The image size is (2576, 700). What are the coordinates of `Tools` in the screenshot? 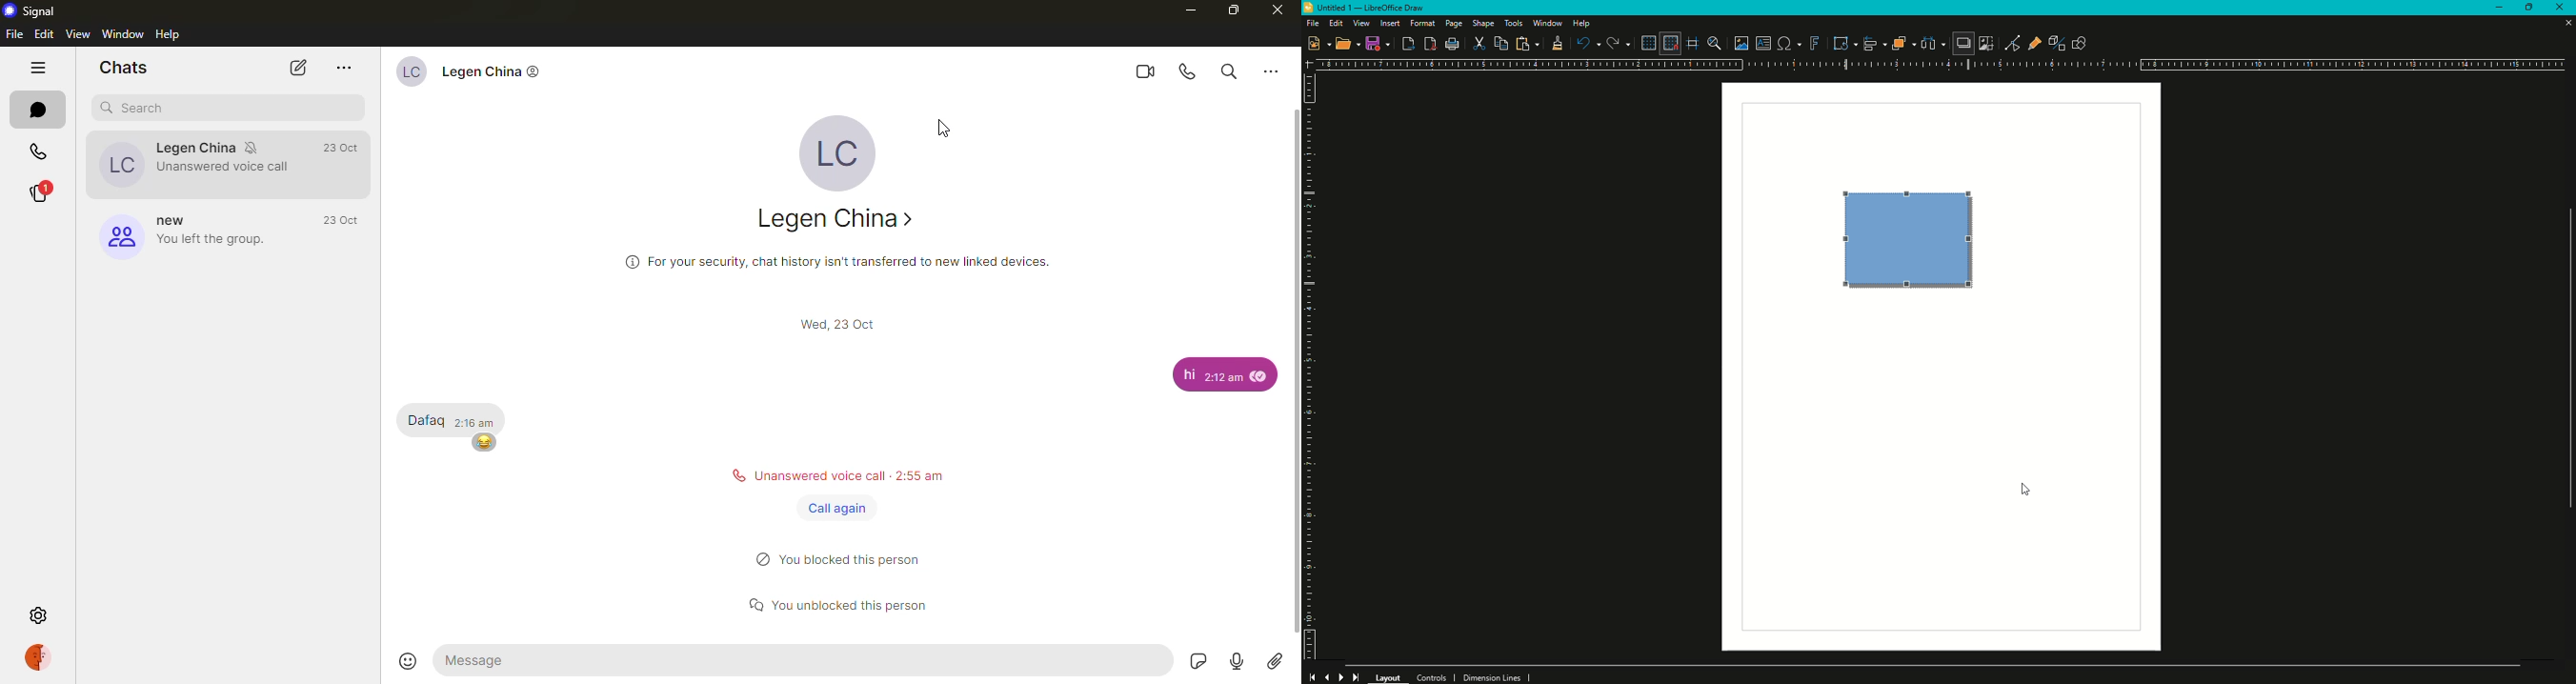 It's located at (1513, 23).